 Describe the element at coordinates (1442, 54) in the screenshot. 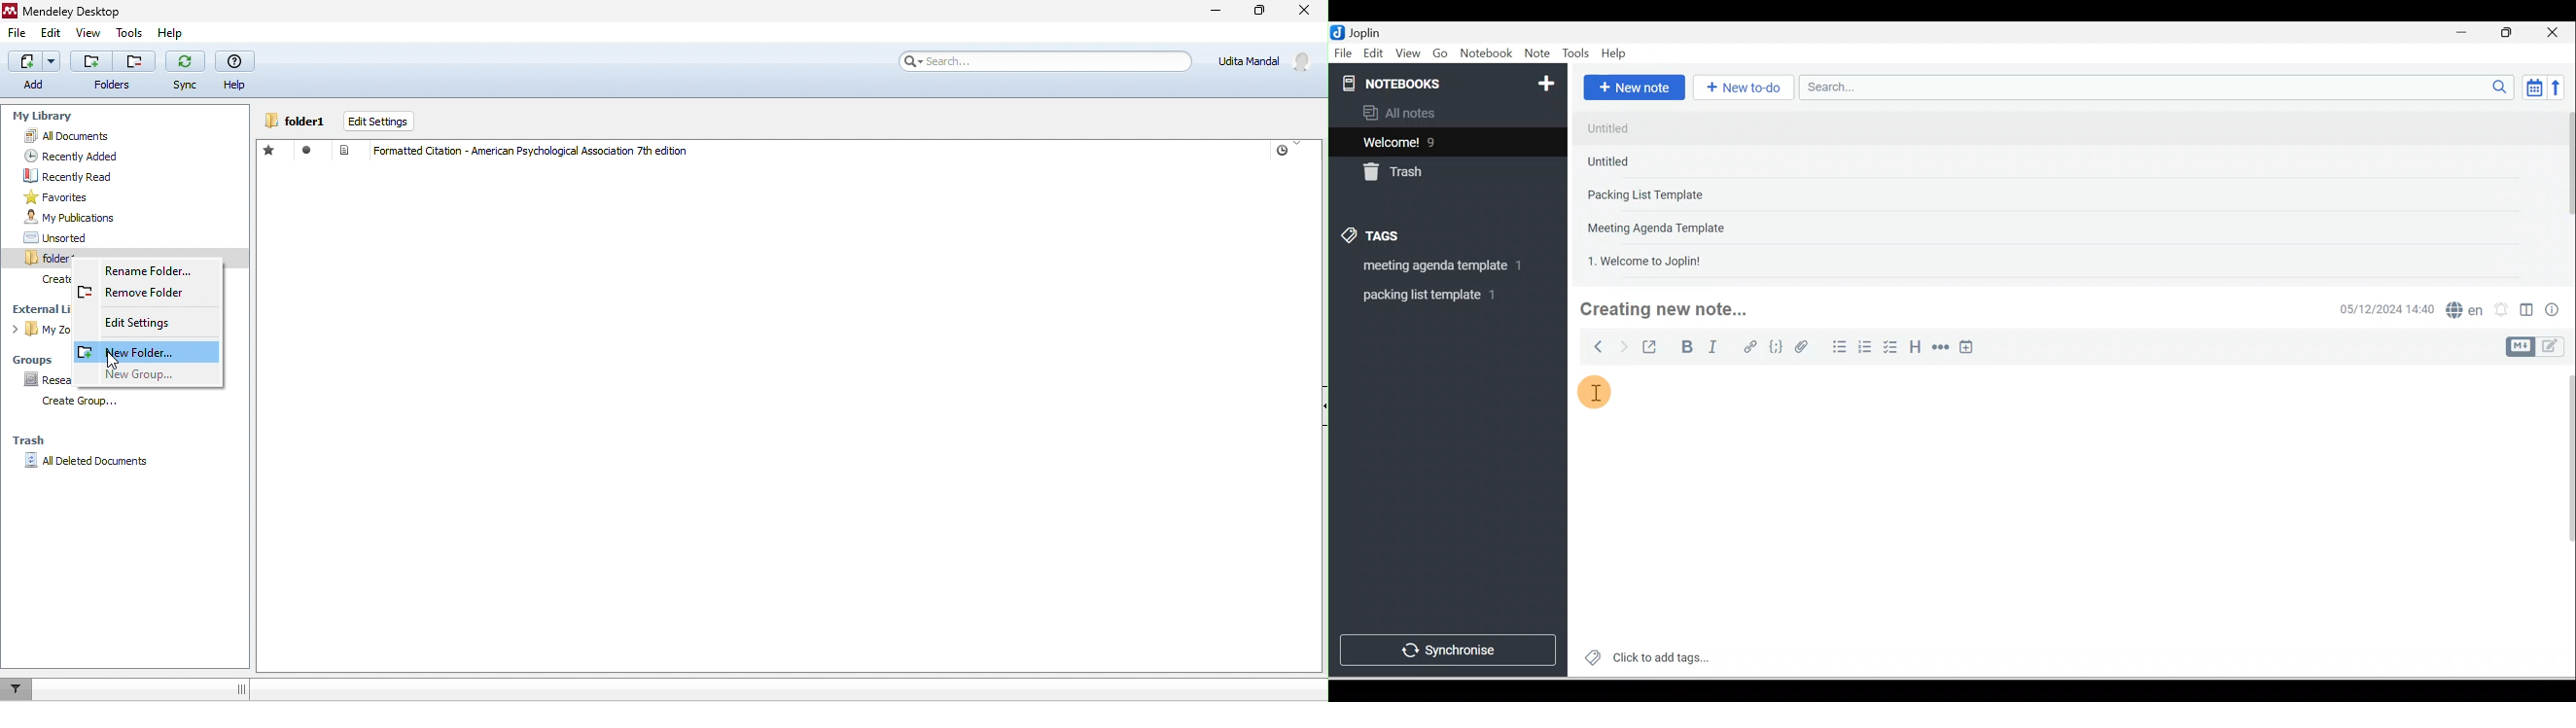

I see `Go` at that location.